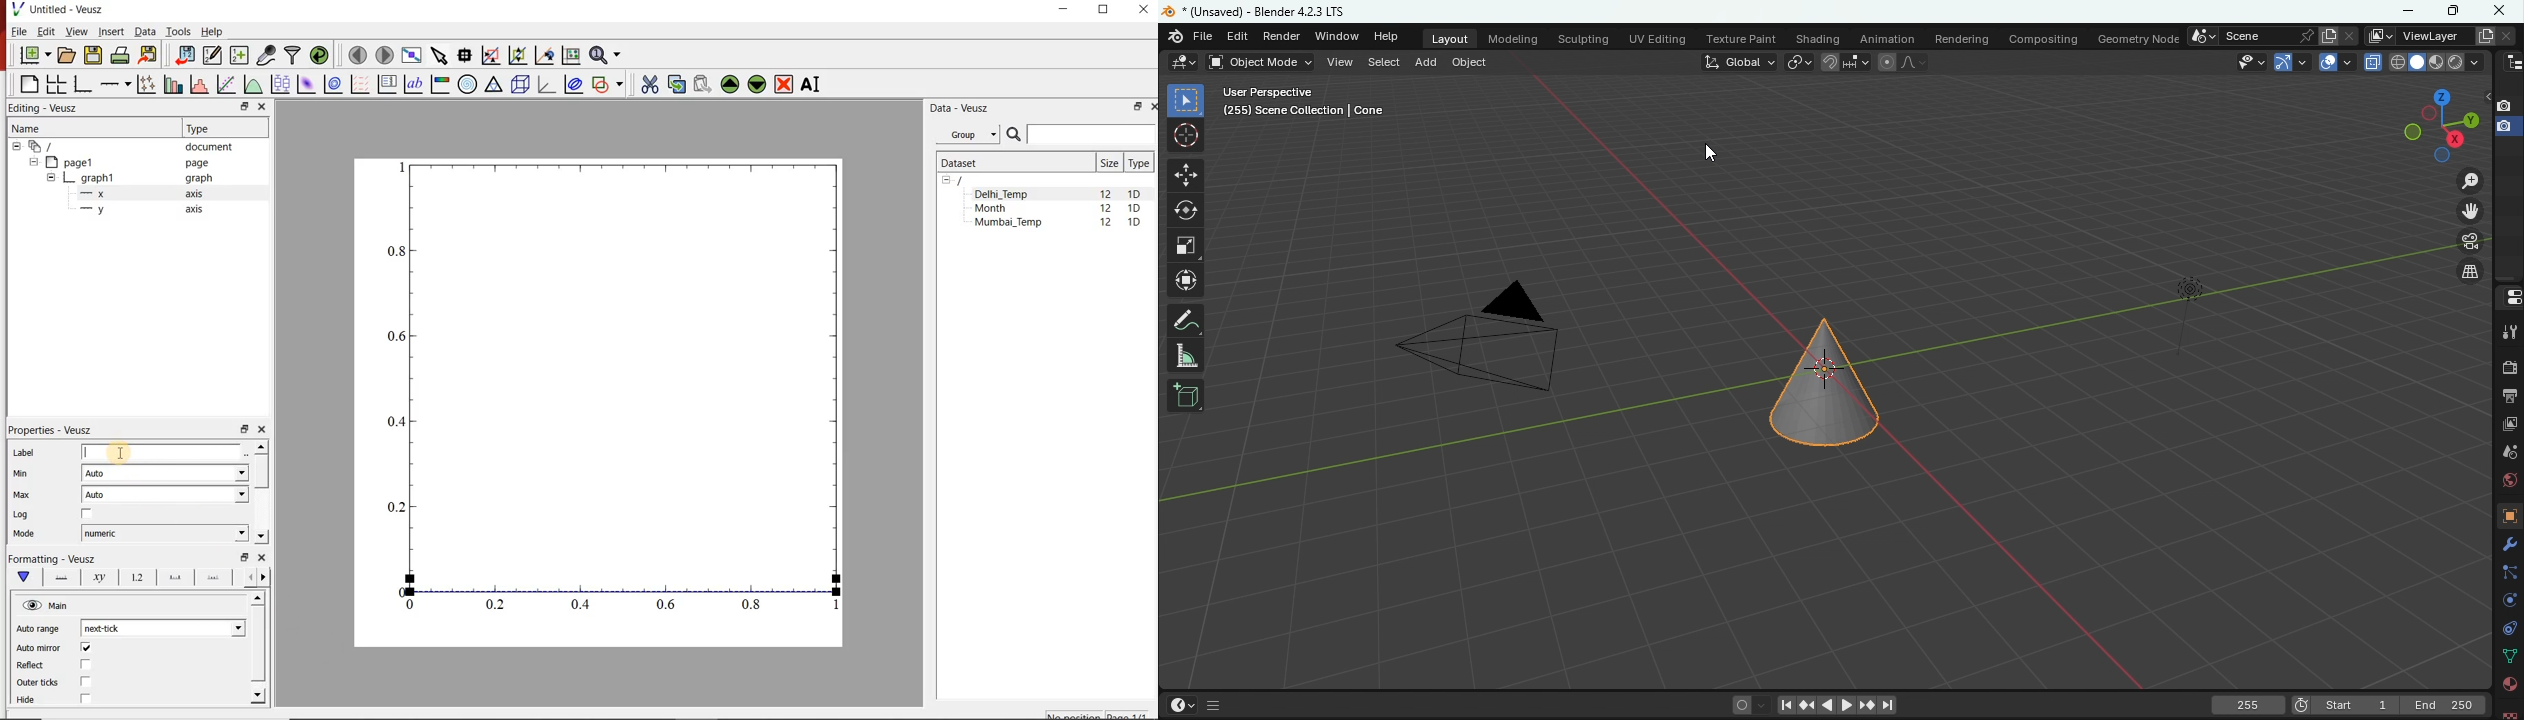 The height and width of the screenshot is (728, 2548). What do you see at coordinates (2507, 516) in the screenshot?
I see `Texture` at bounding box center [2507, 516].